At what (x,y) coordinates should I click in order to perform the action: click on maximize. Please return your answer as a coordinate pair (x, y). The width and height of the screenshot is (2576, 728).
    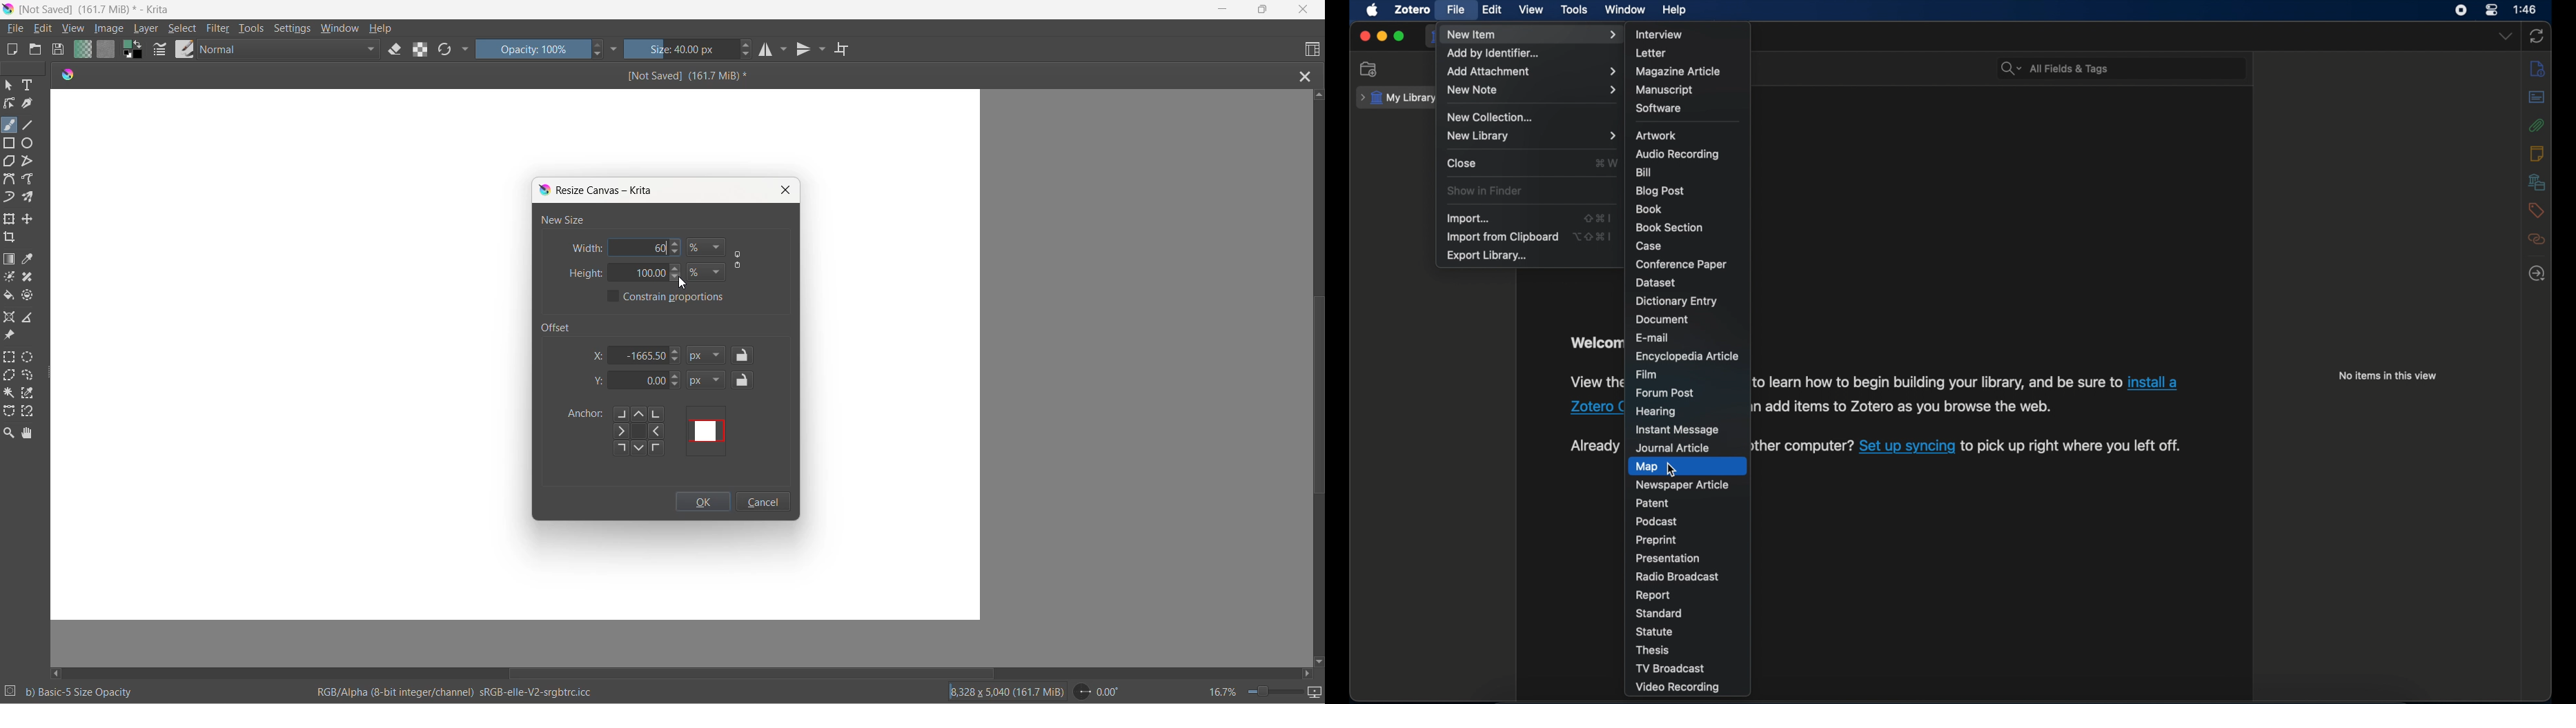
    Looking at the image, I should click on (1400, 36).